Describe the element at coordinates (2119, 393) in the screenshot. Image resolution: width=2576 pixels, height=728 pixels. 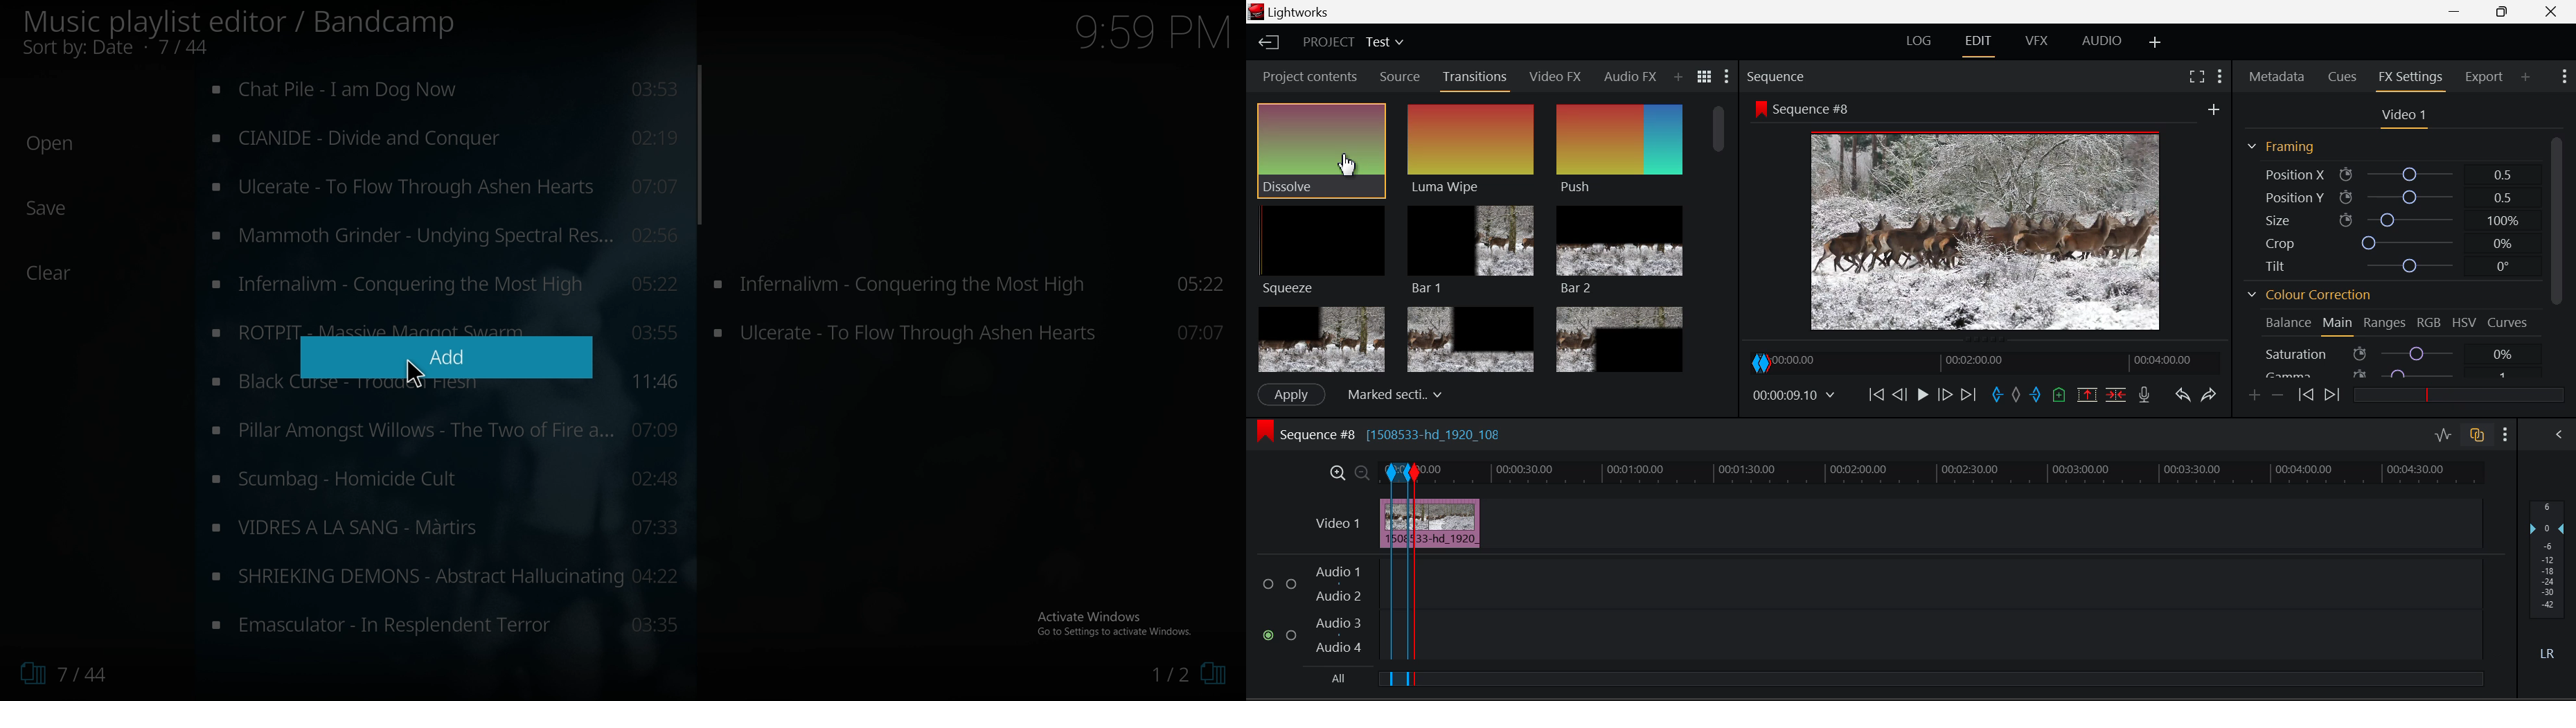
I see `Delete/Cut` at that location.